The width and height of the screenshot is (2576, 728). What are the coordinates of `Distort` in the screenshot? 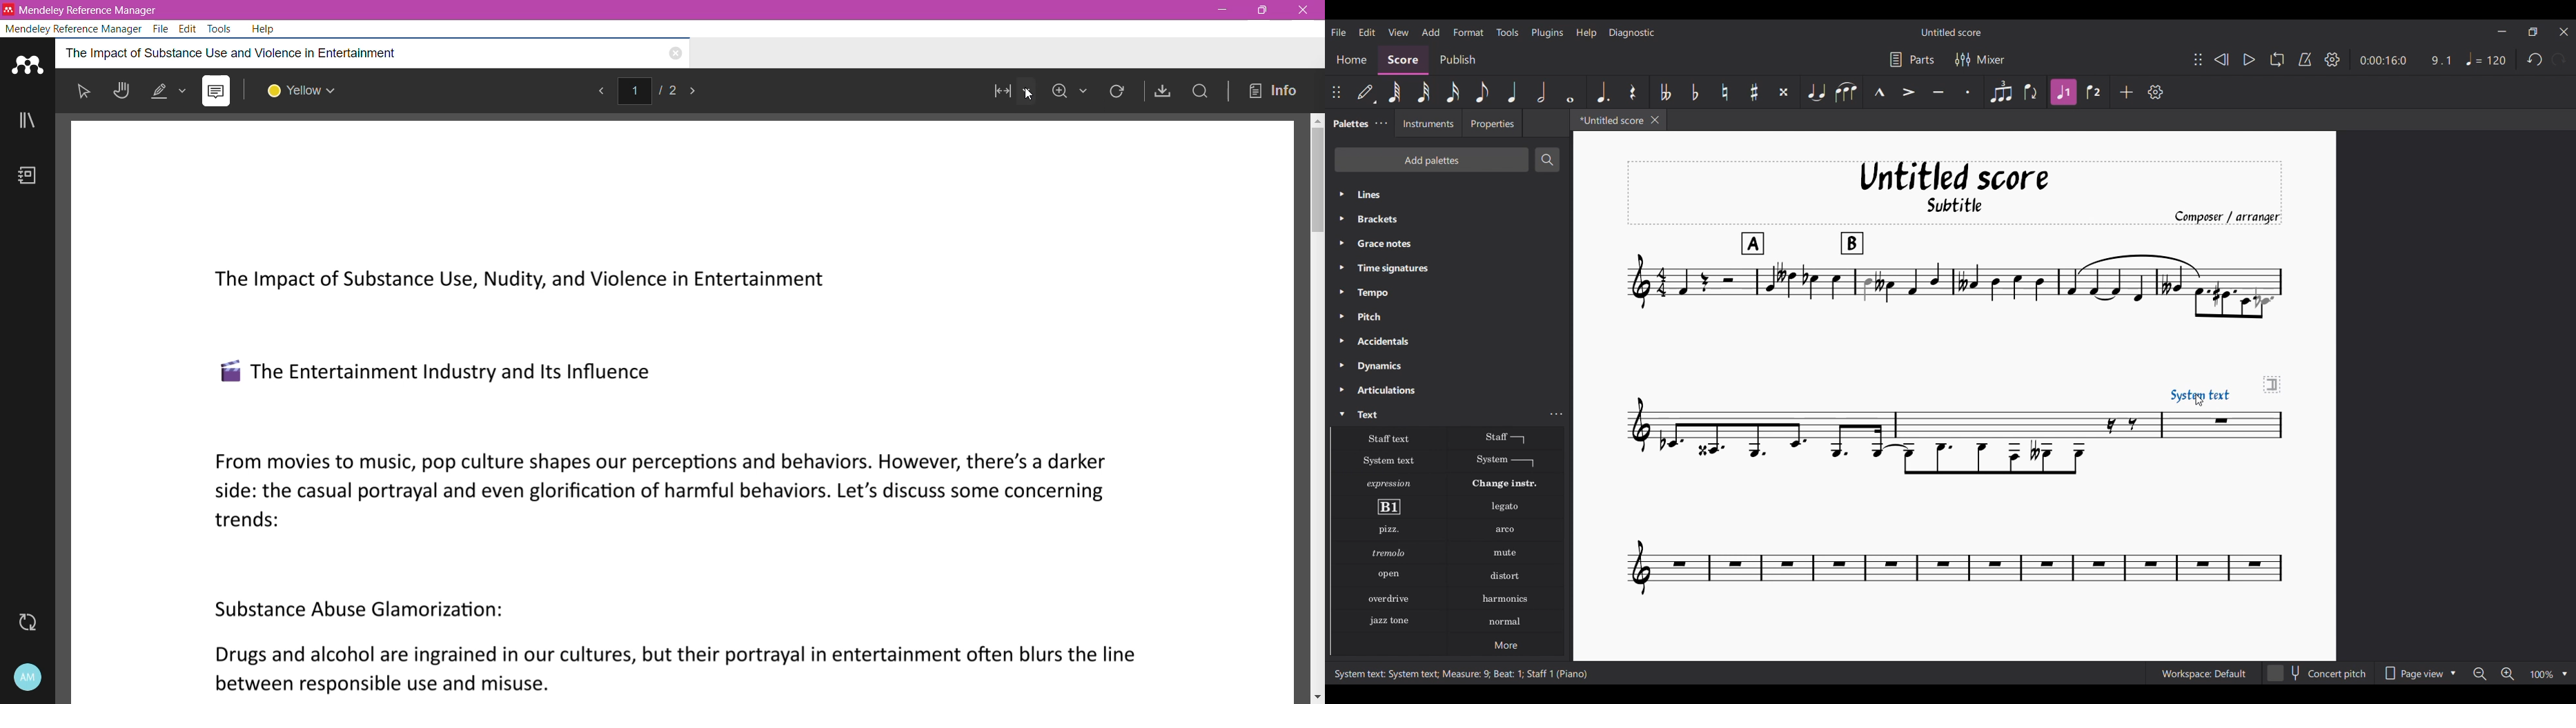 It's located at (1505, 576).